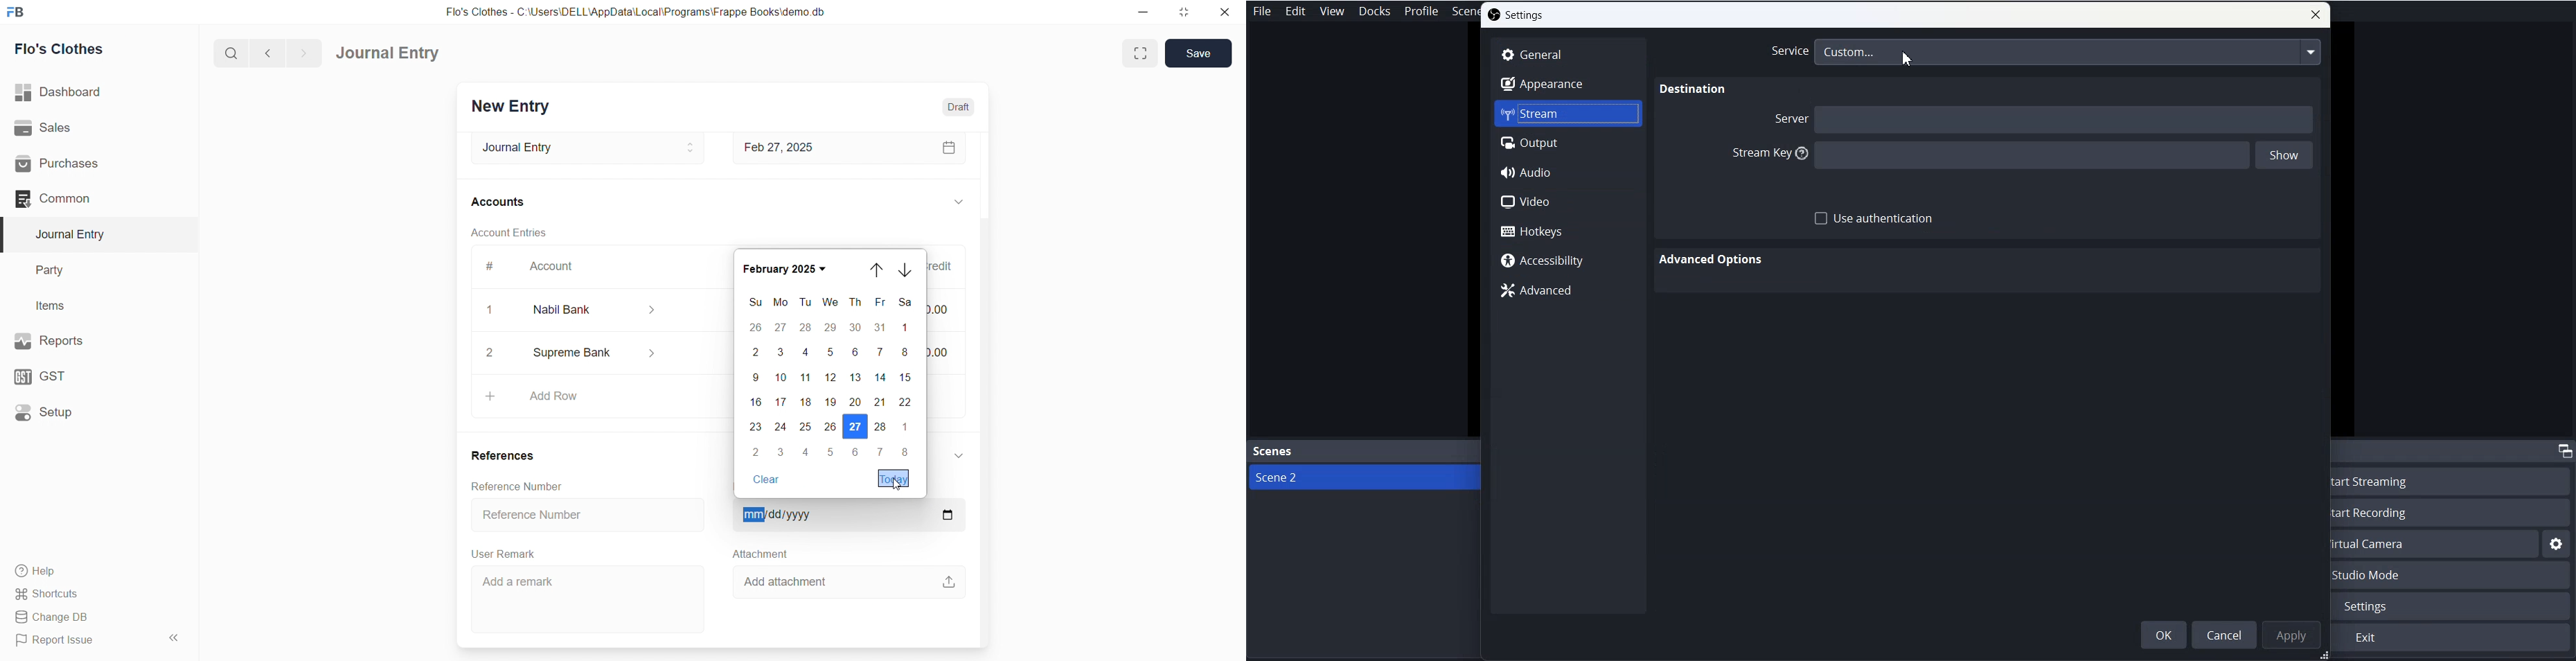 The width and height of the screenshot is (2576, 672). Describe the element at coordinates (78, 199) in the screenshot. I see `Common` at that location.